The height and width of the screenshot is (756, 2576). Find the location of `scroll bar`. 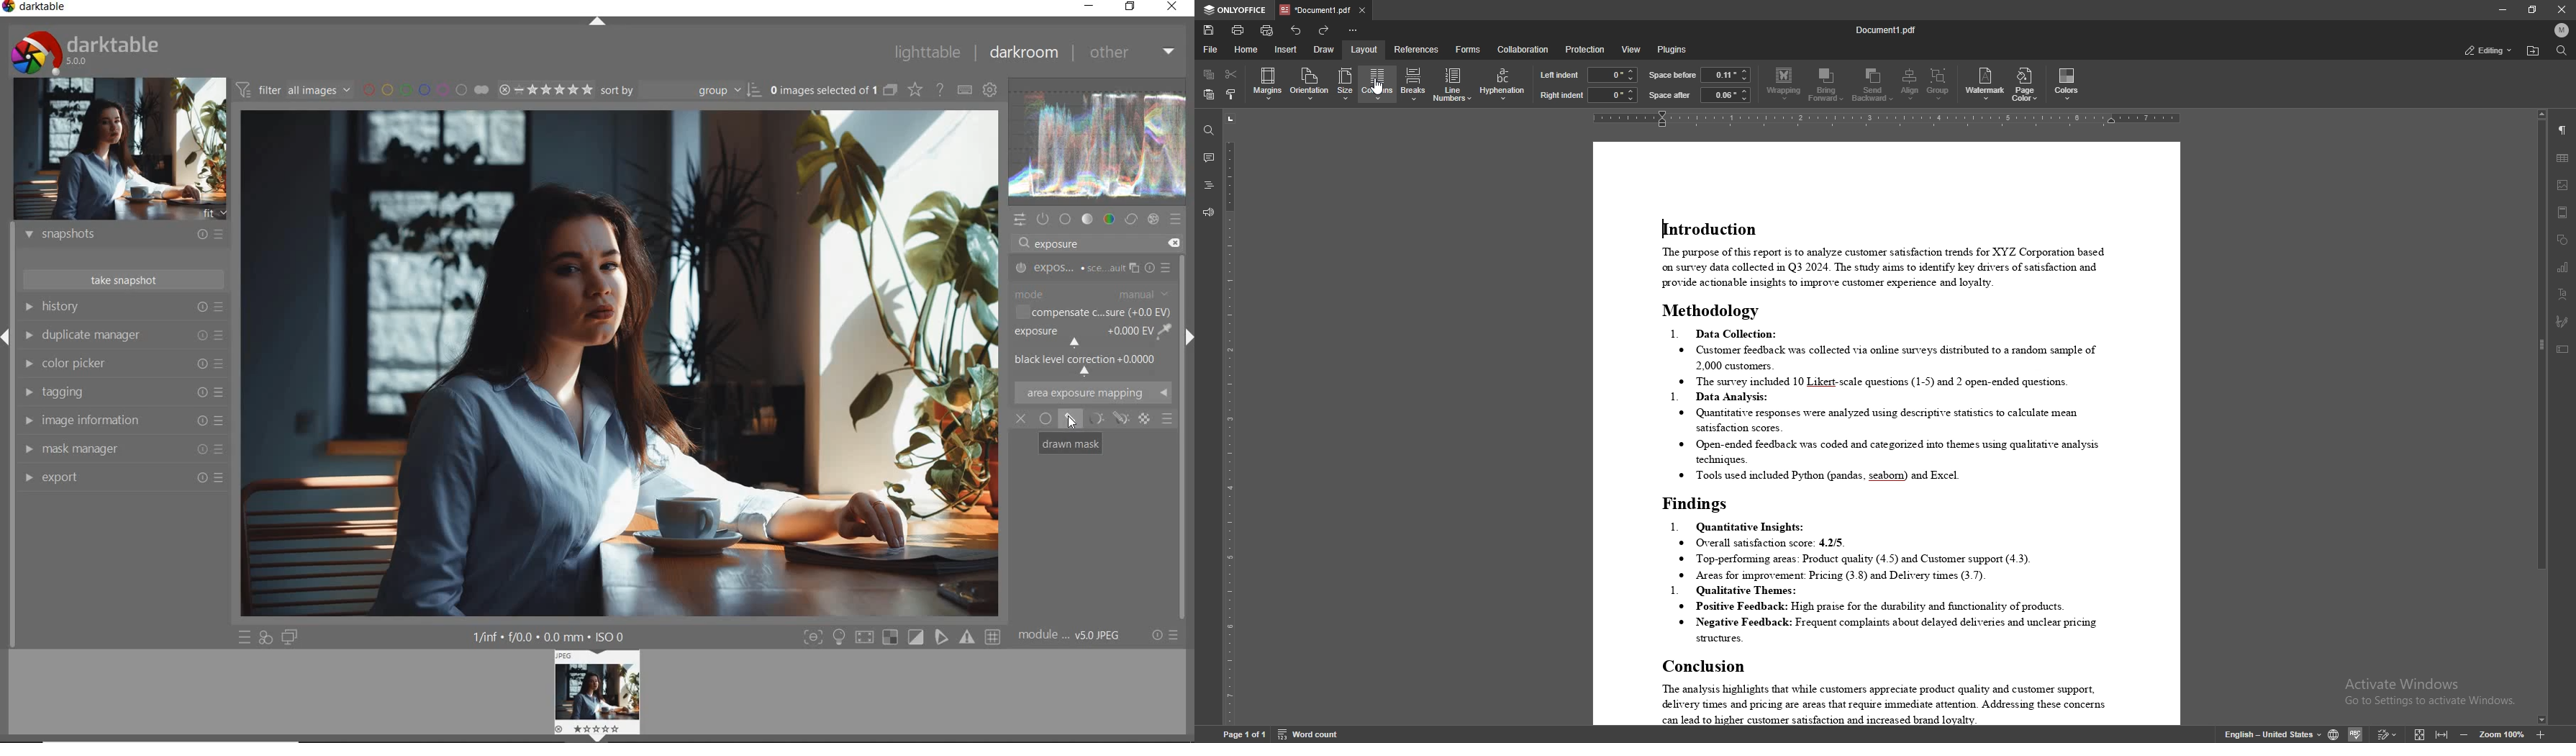

scroll bar is located at coordinates (2539, 417).